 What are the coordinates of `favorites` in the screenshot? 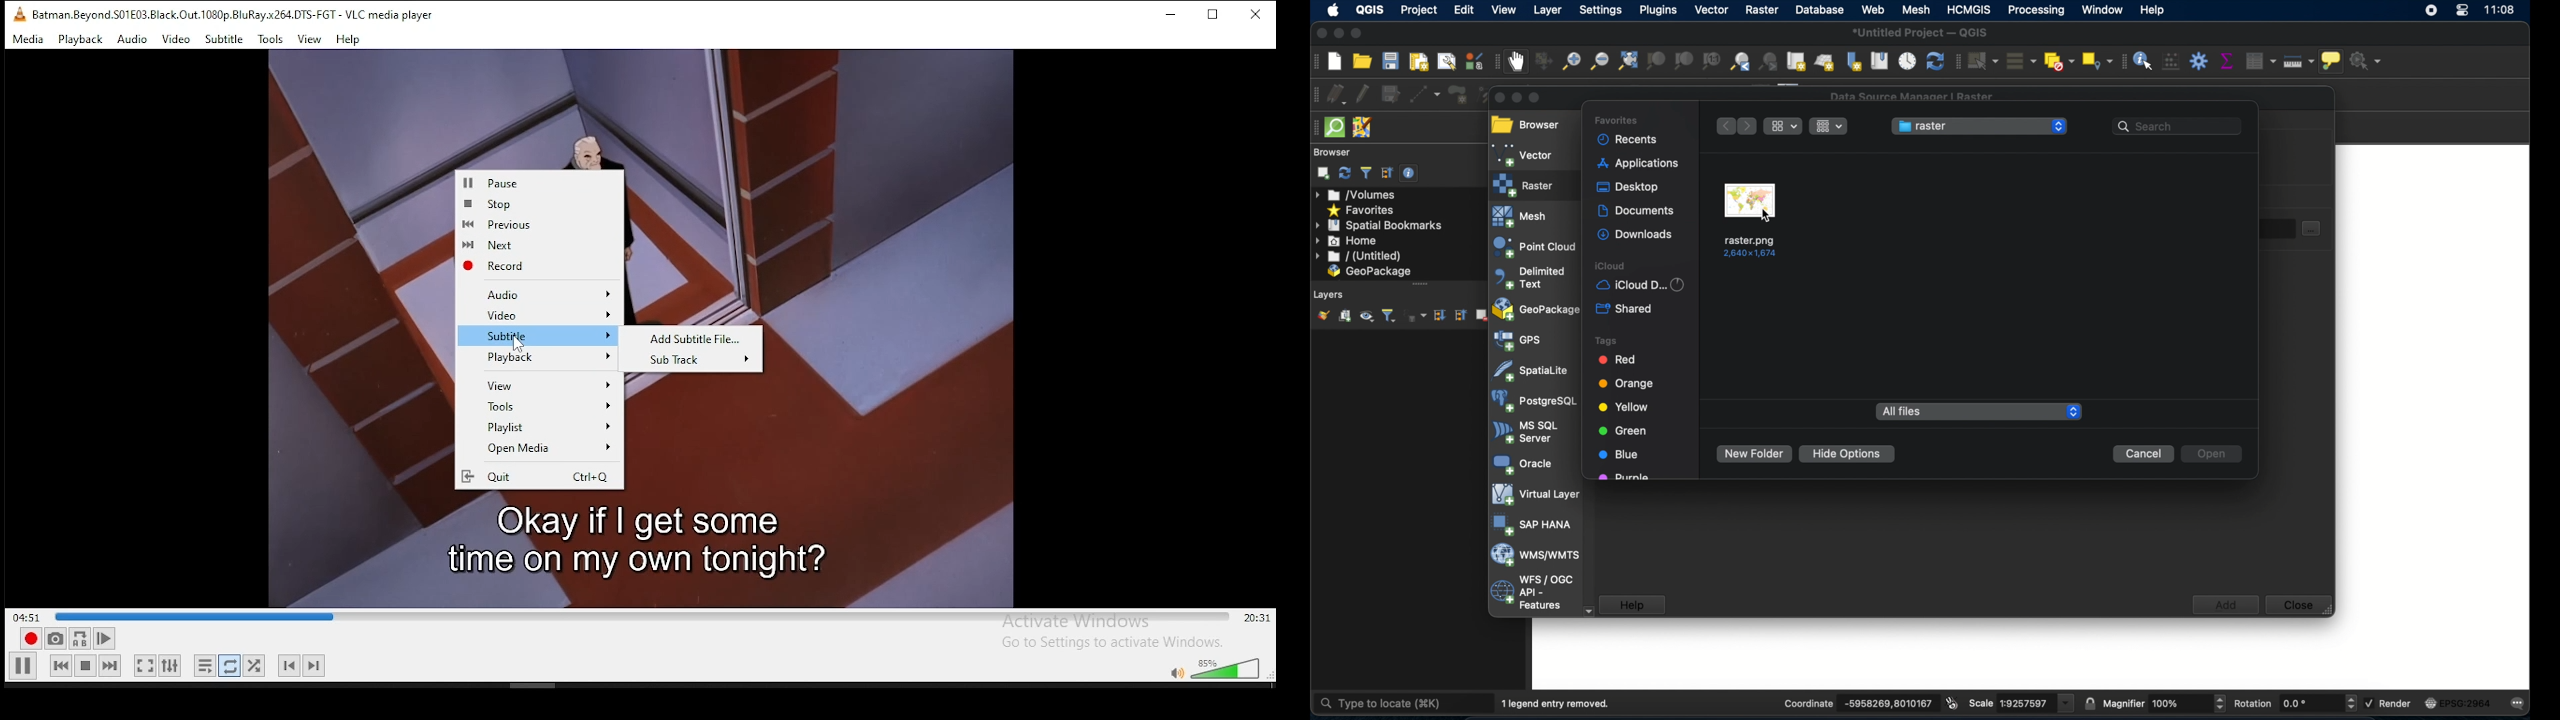 It's located at (1614, 117).